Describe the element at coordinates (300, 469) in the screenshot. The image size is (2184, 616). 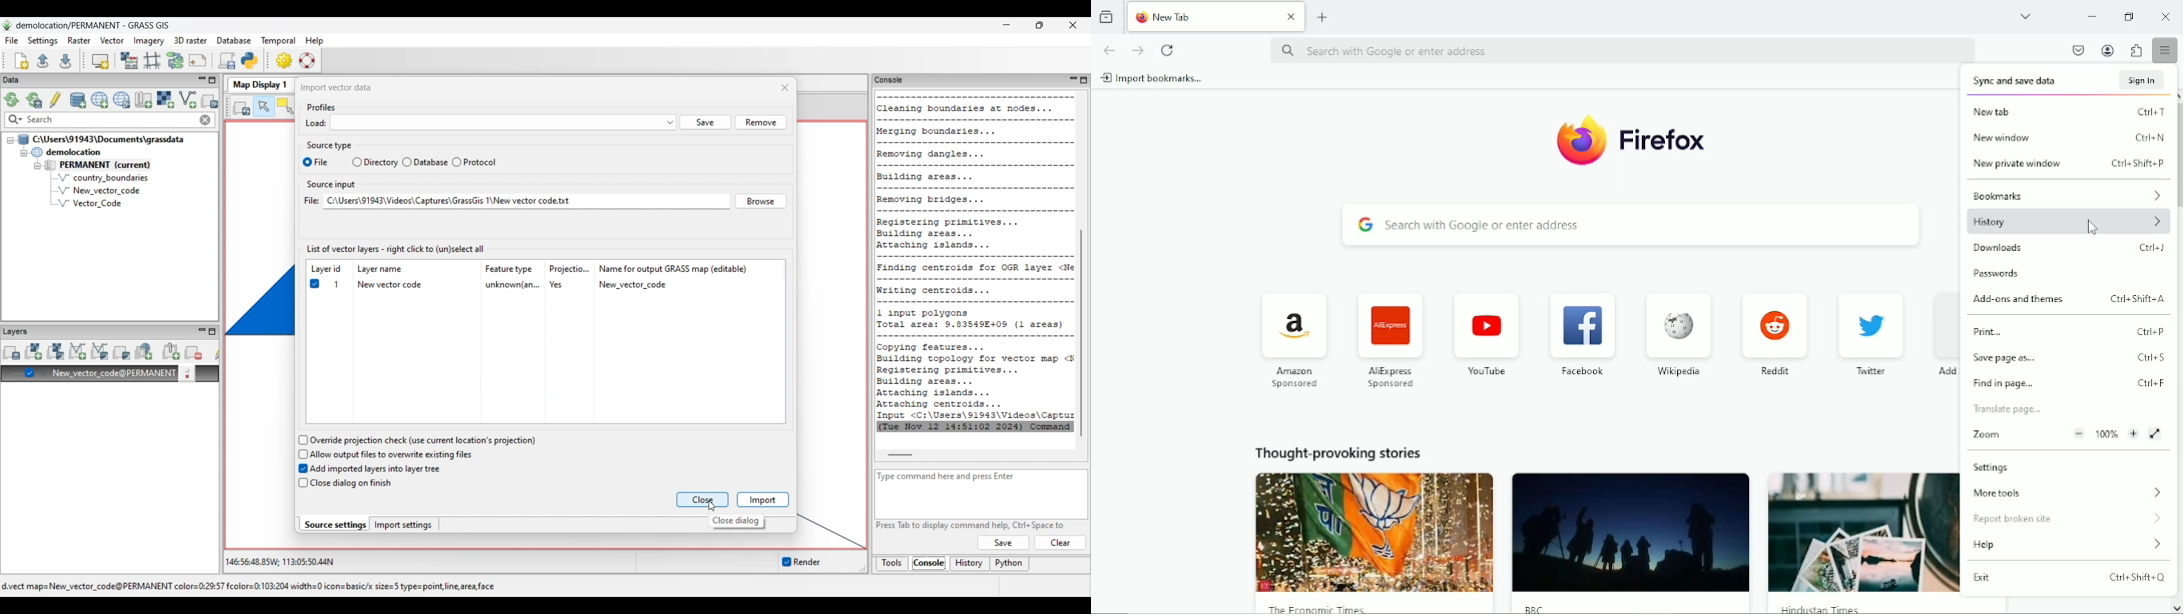
I see `checkbox` at that location.